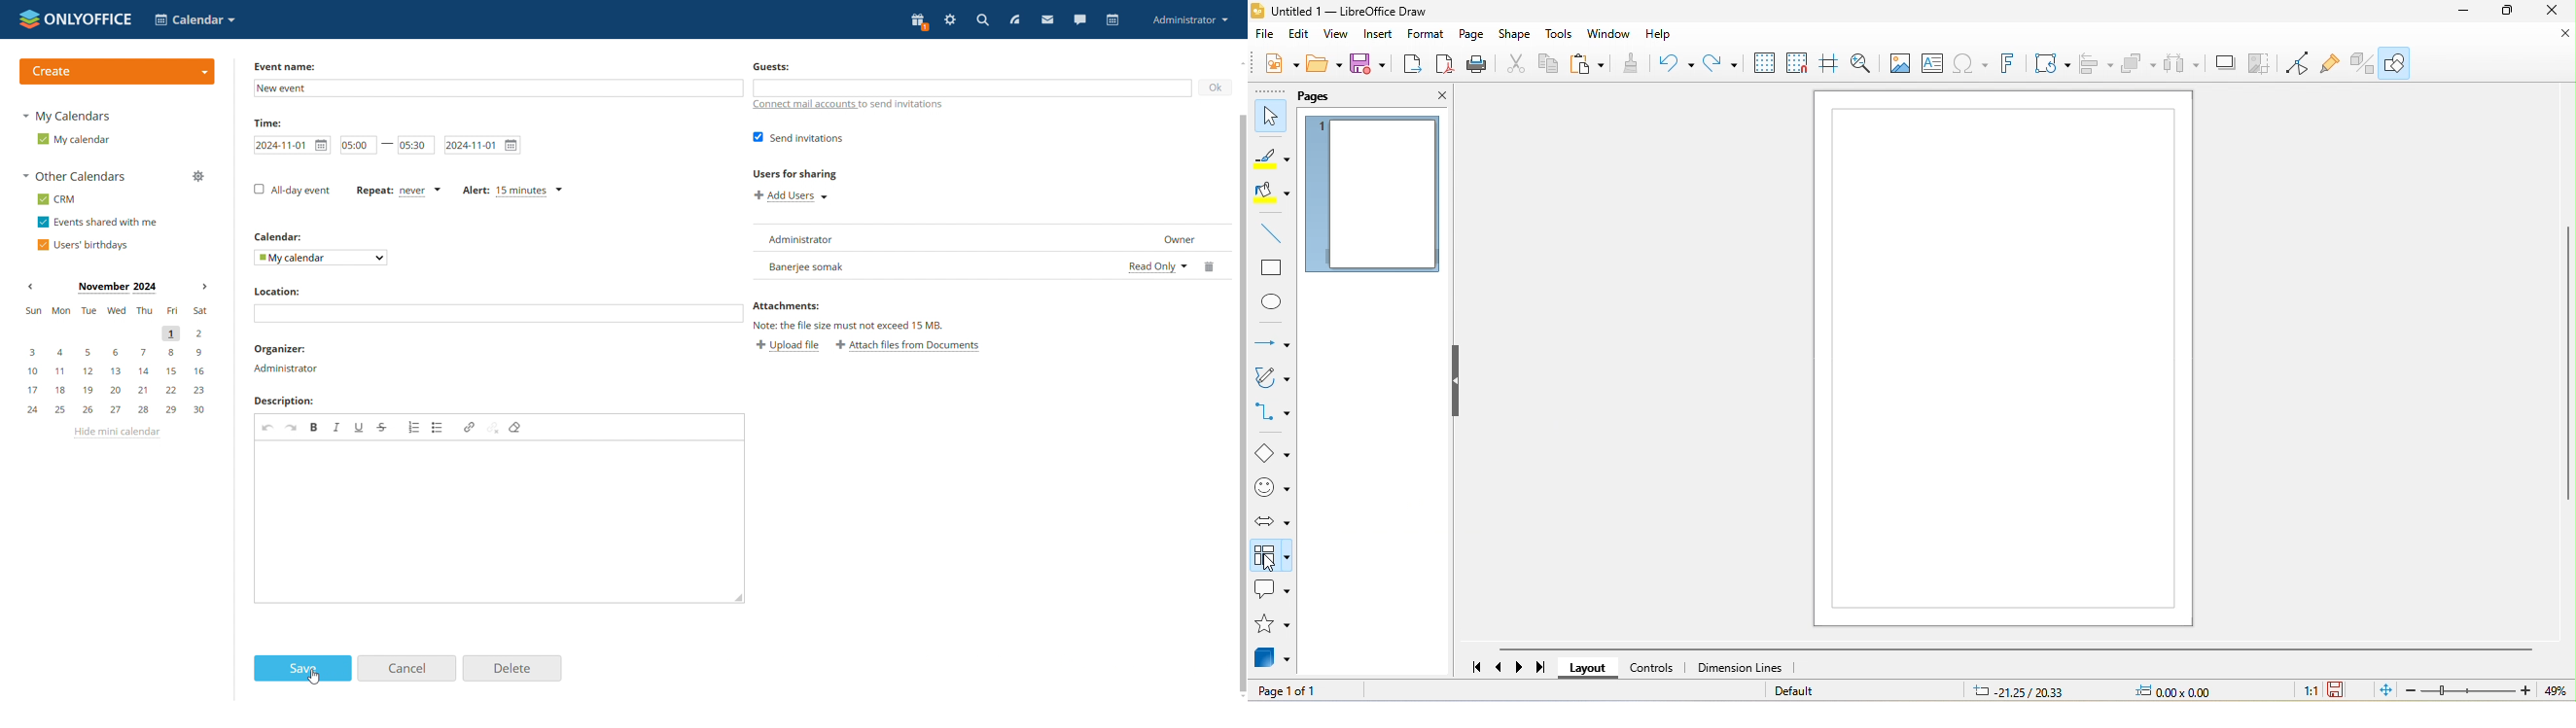 This screenshot has width=2576, height=728. What do you see at coordinates (1676, 64) in the screenshot?
I see `undo` at bounding box center [1676, 64].